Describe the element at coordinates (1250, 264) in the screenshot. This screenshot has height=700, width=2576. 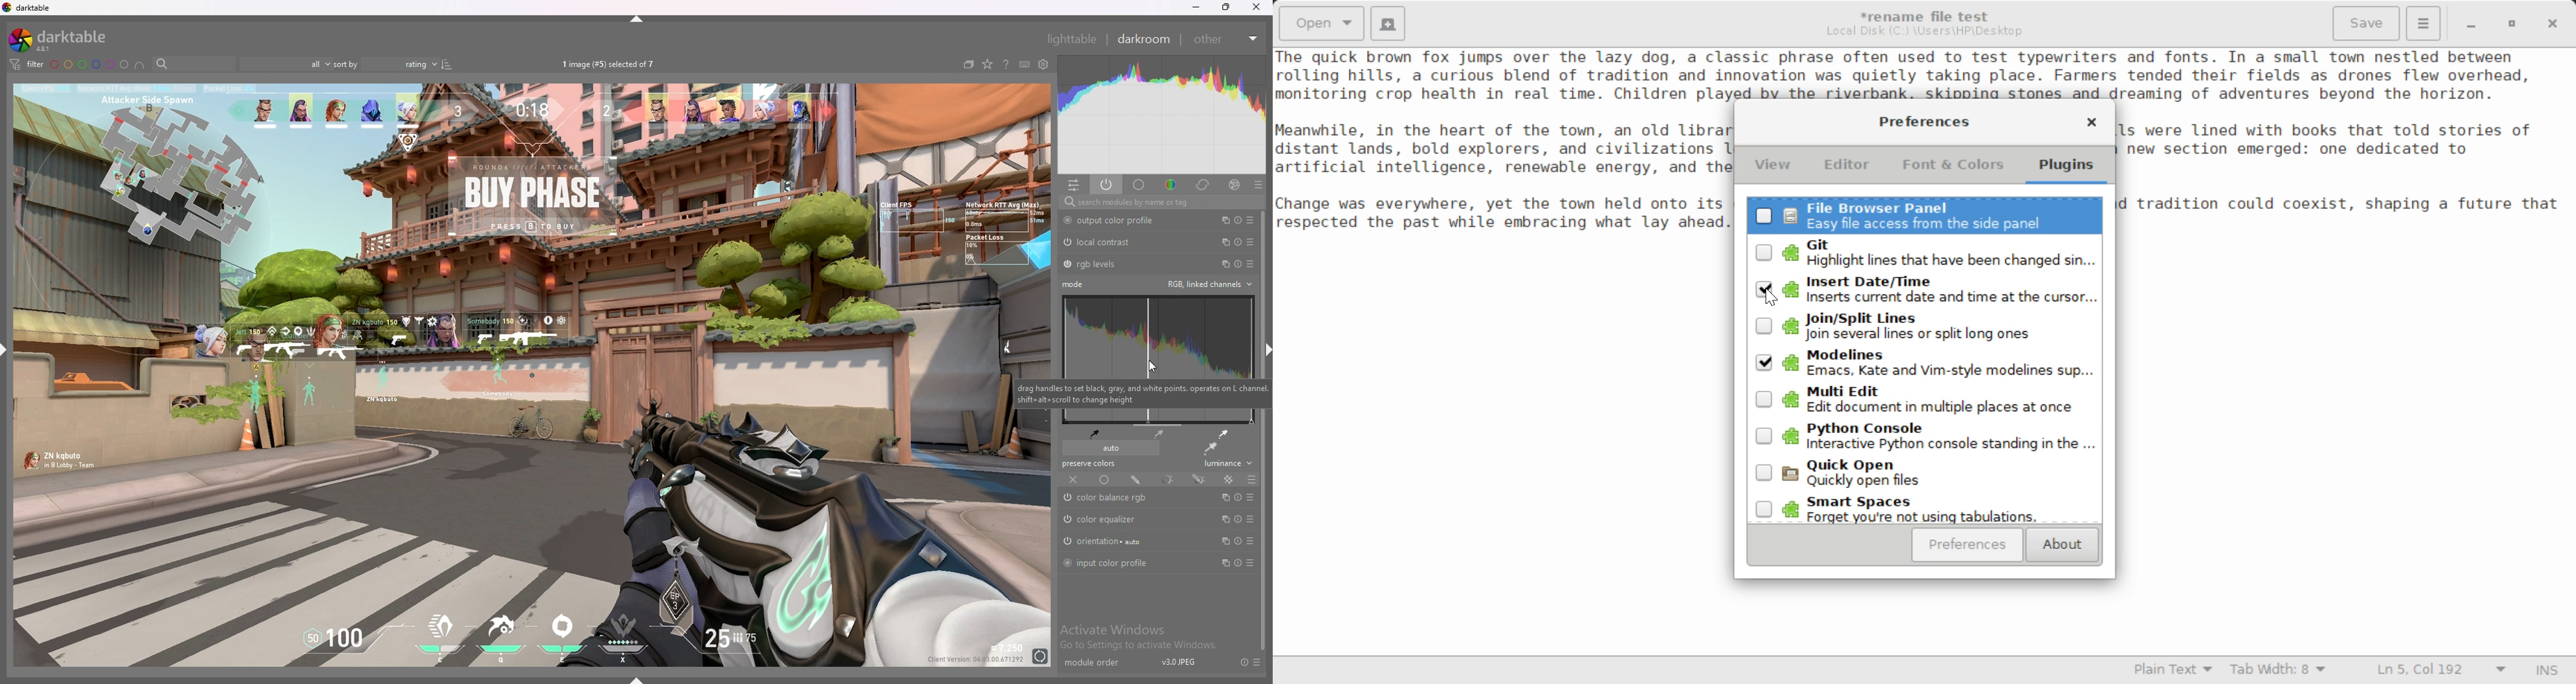
I see `presets` at that location.